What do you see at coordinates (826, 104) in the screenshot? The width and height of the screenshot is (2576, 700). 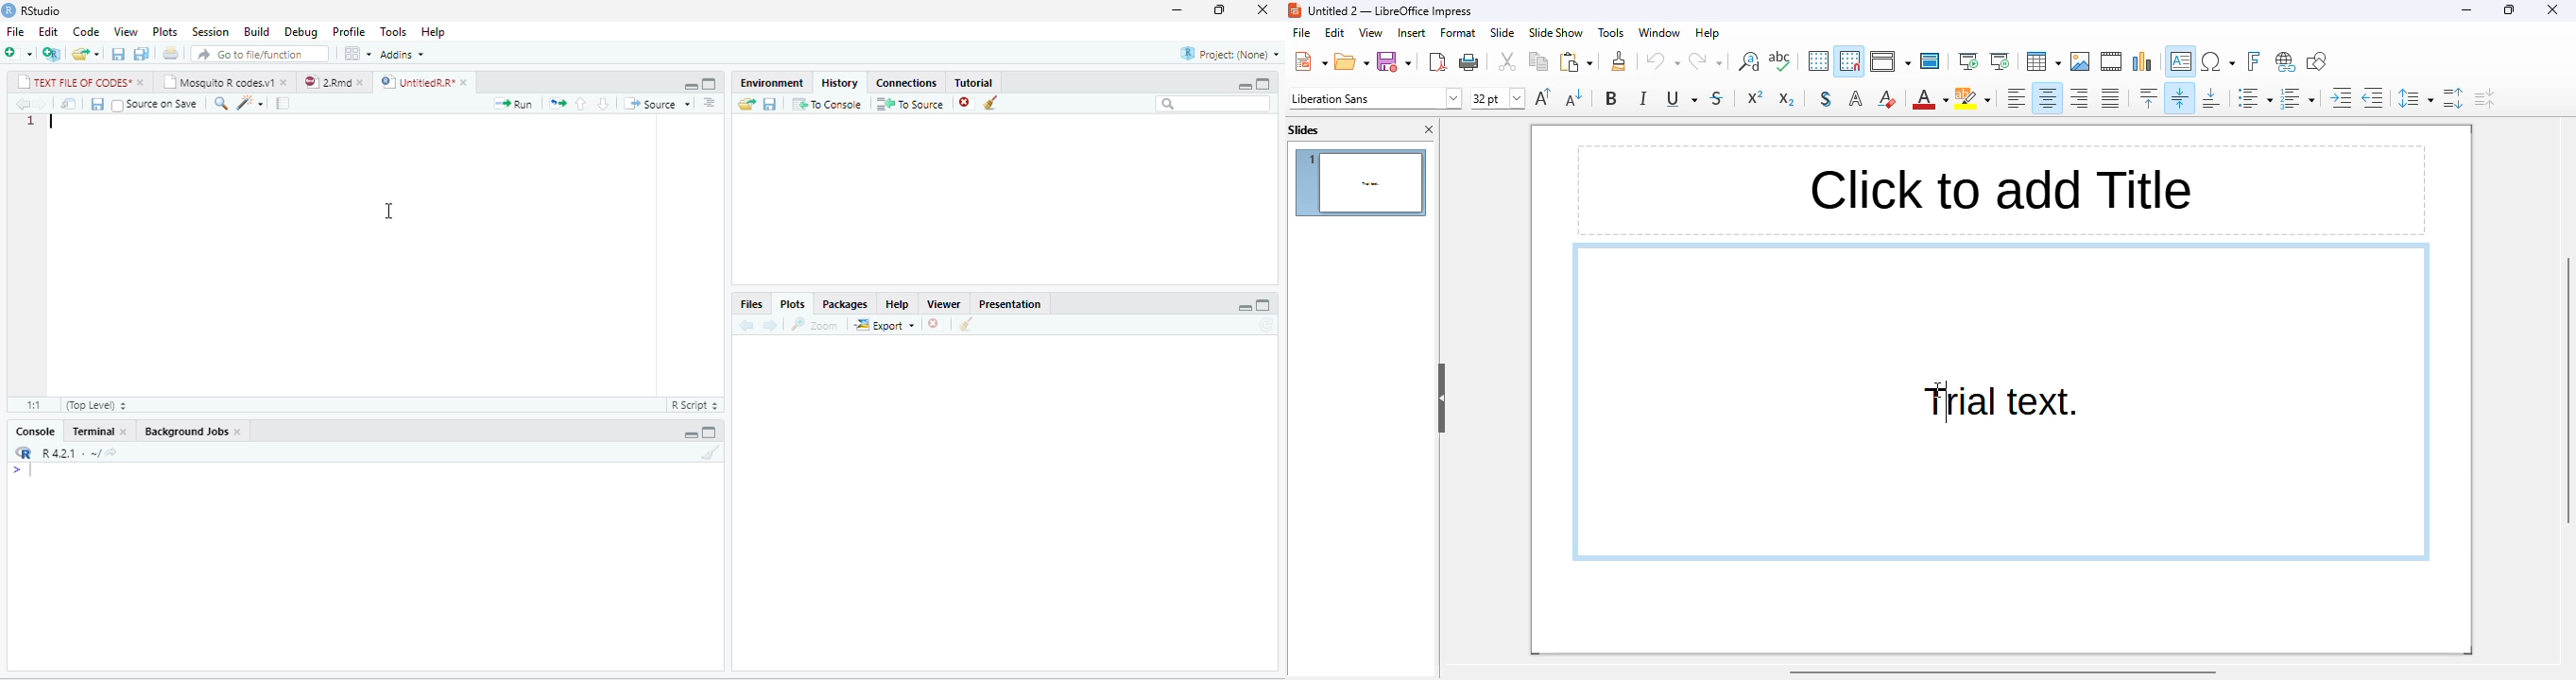 I see `To Console` at bounding box center [826, 104].